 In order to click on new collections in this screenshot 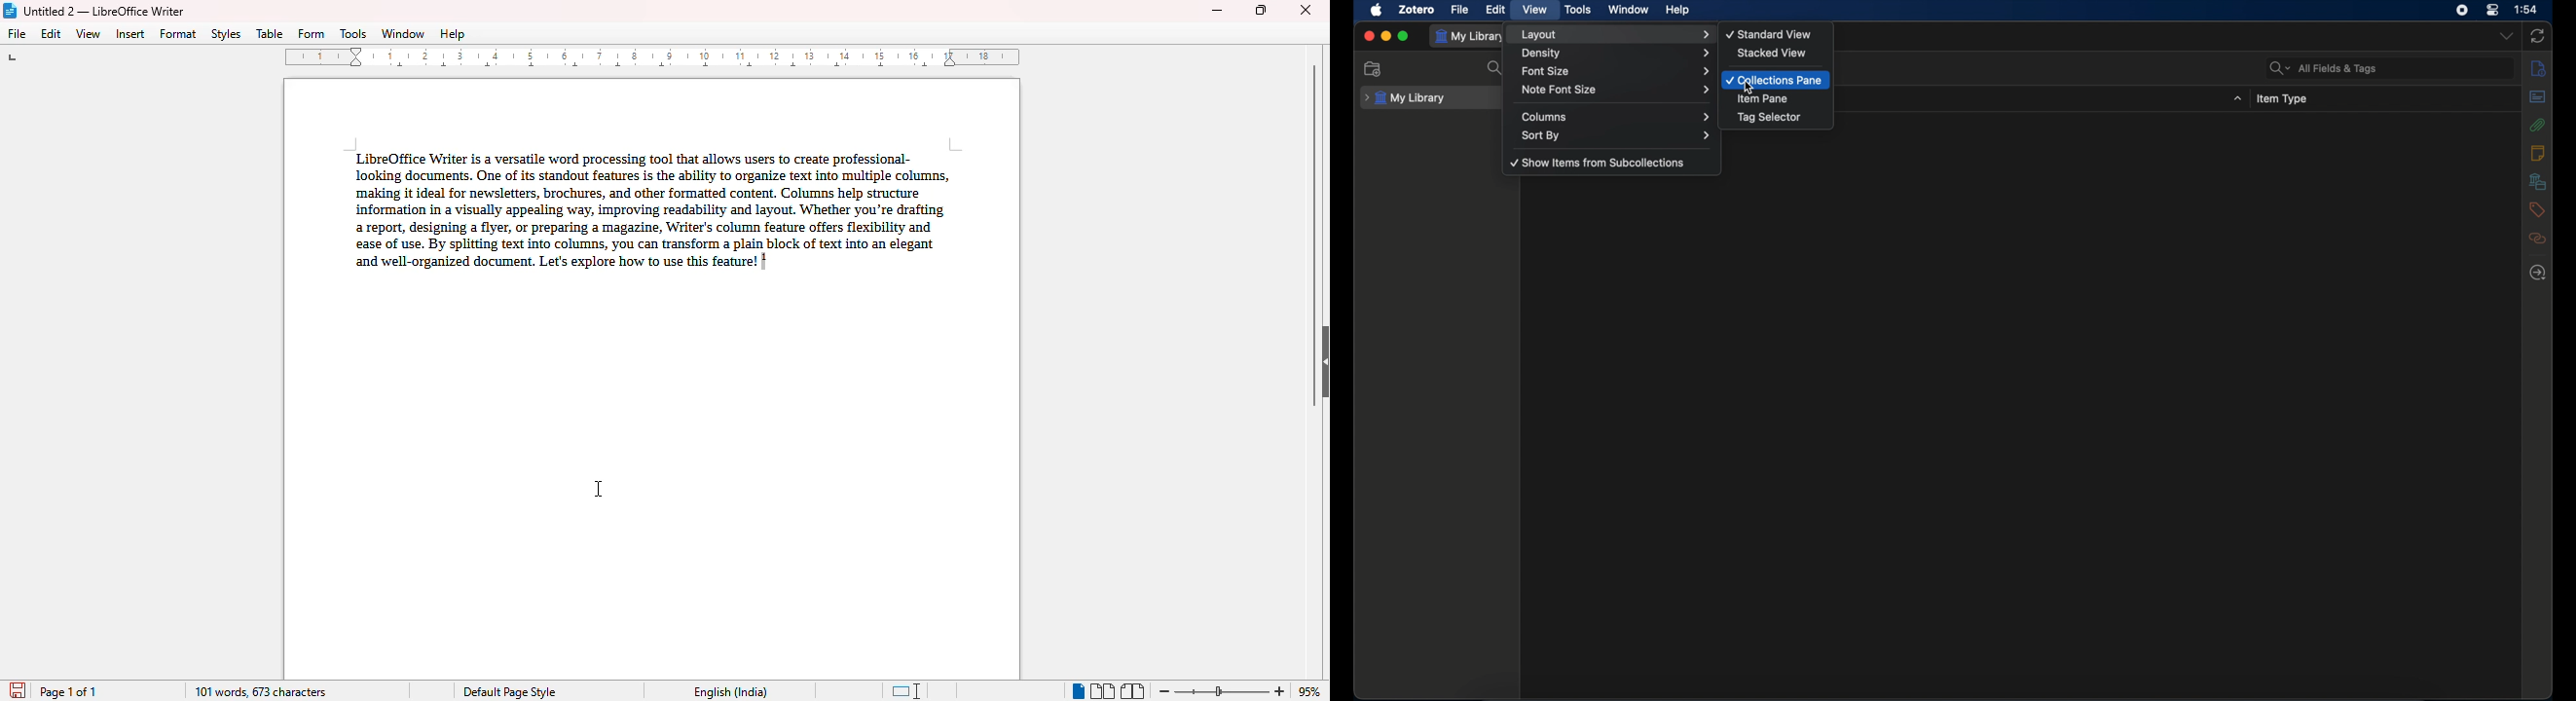, I will do `click(1374, 68)`.